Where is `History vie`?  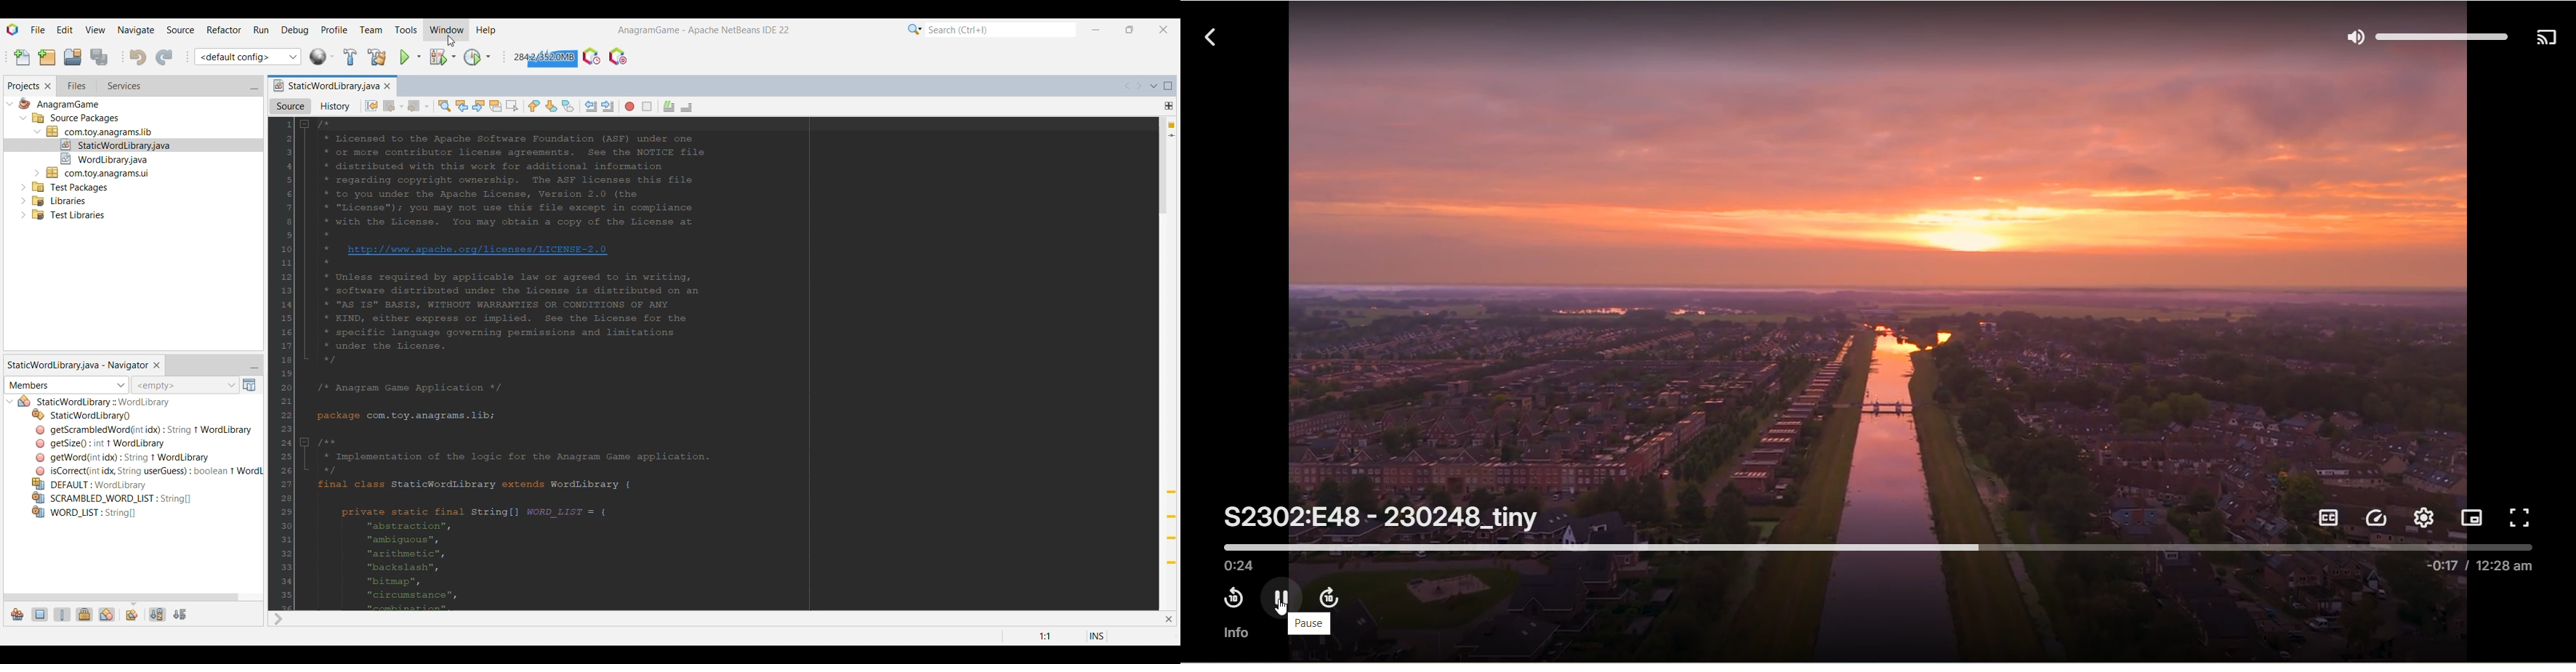
History vie is located at coordinates (336, 106).